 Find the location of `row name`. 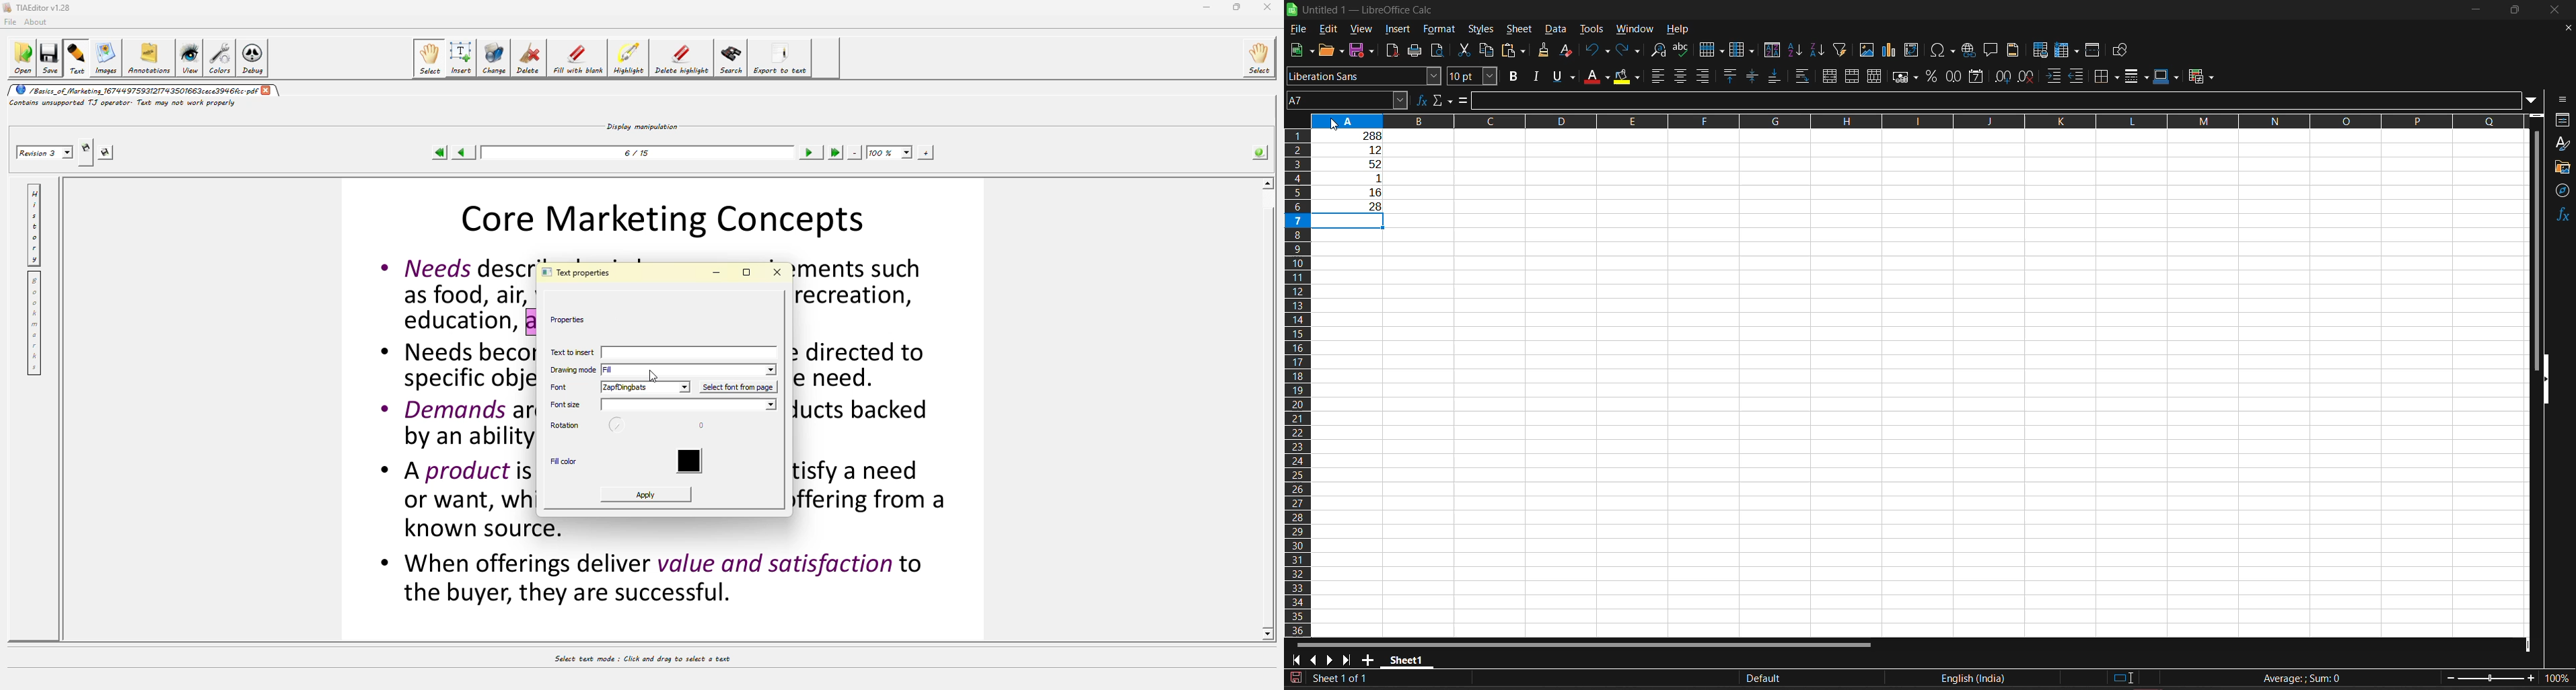

row name is located at coordinates (1300, 381).